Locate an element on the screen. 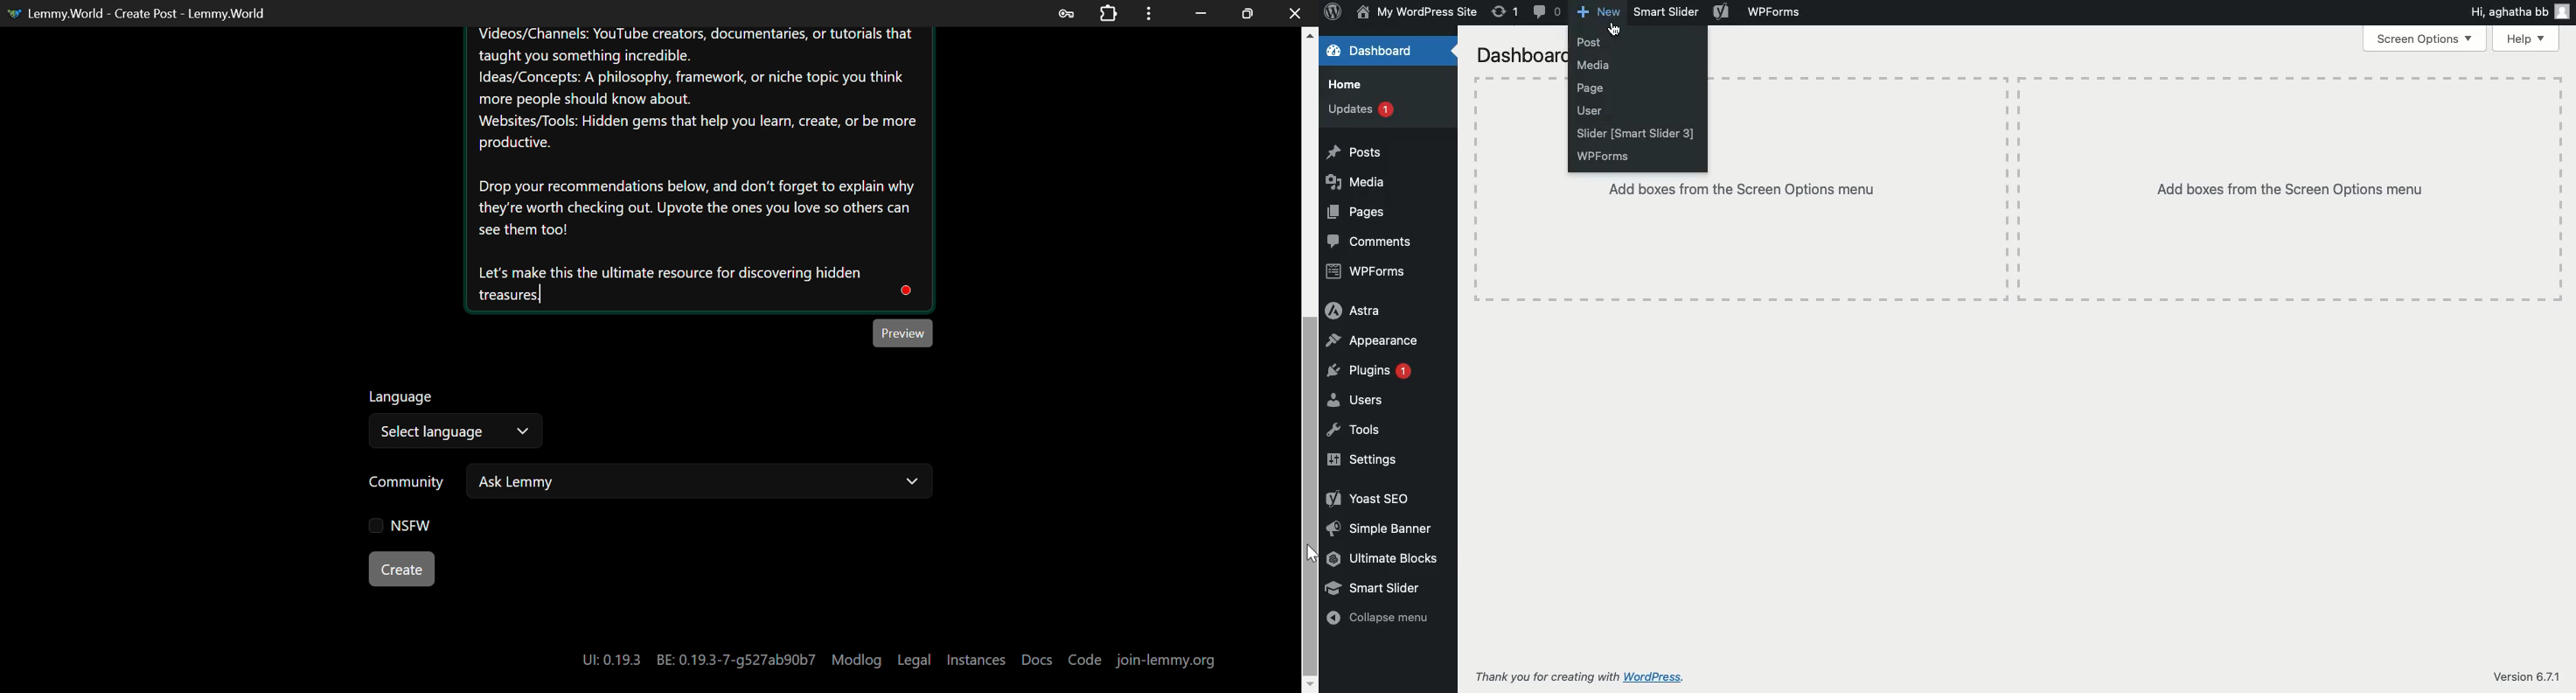  Scroll Bar is located at coordinates (1311, 353).